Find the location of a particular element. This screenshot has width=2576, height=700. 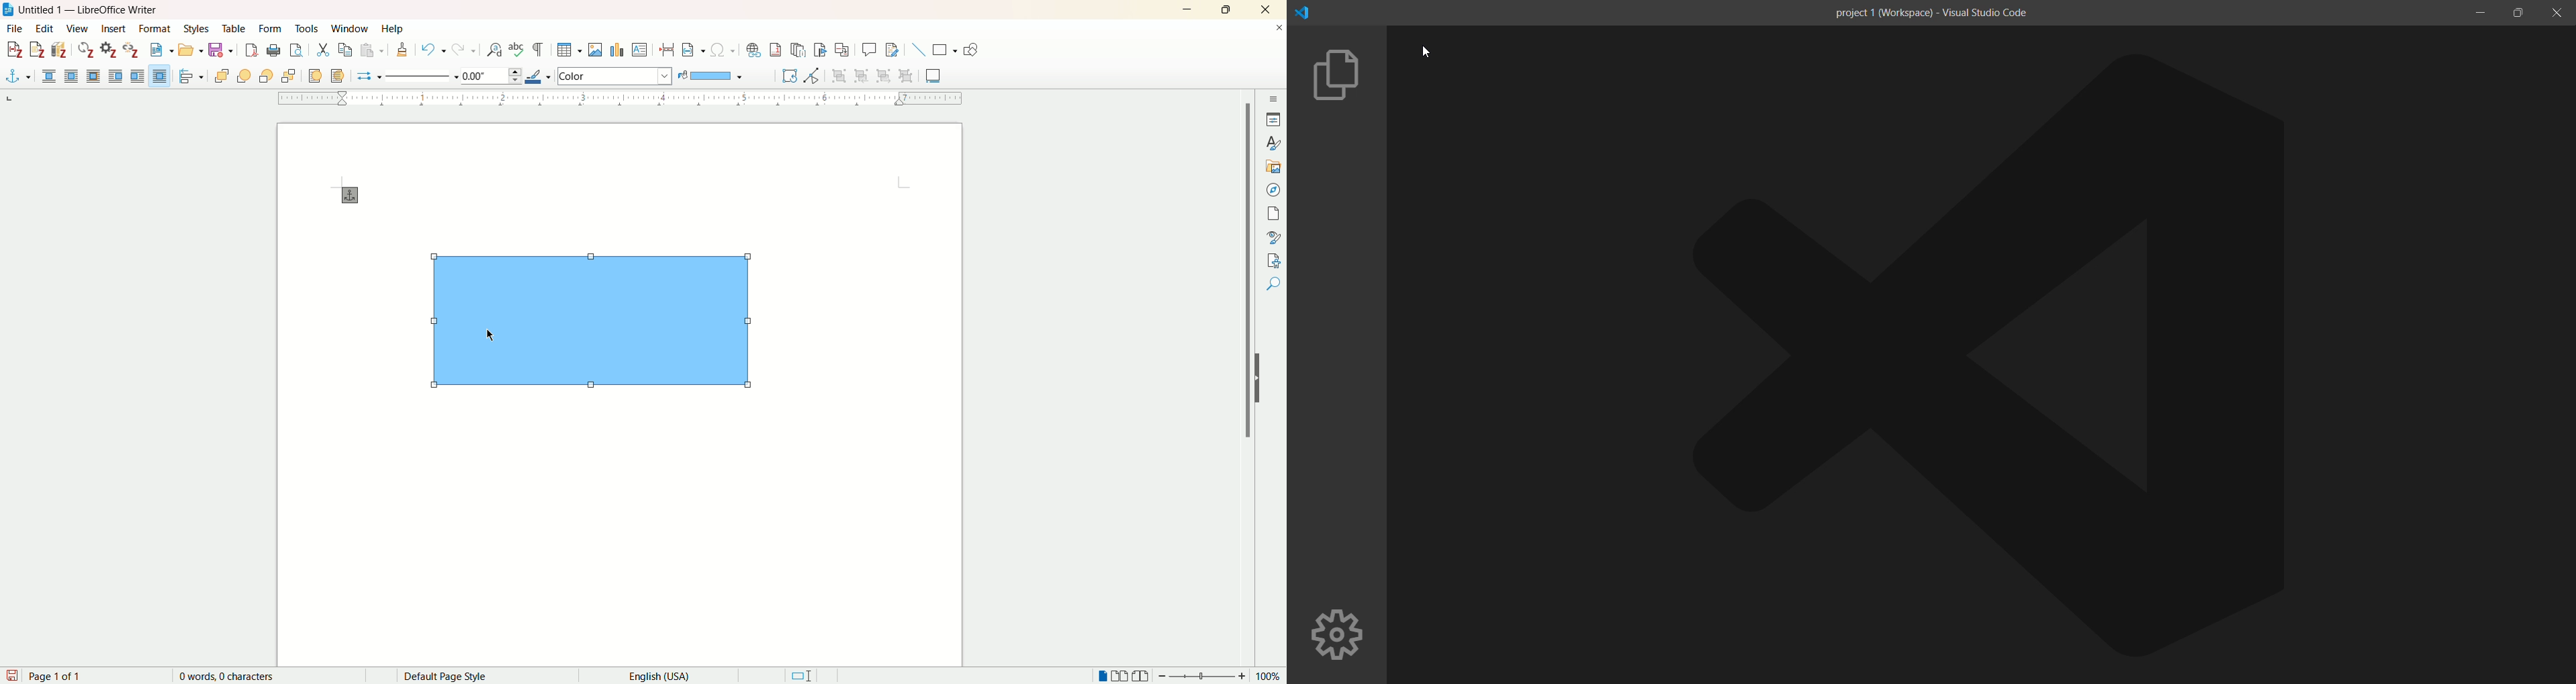

window is located at coordinates (349, 27).